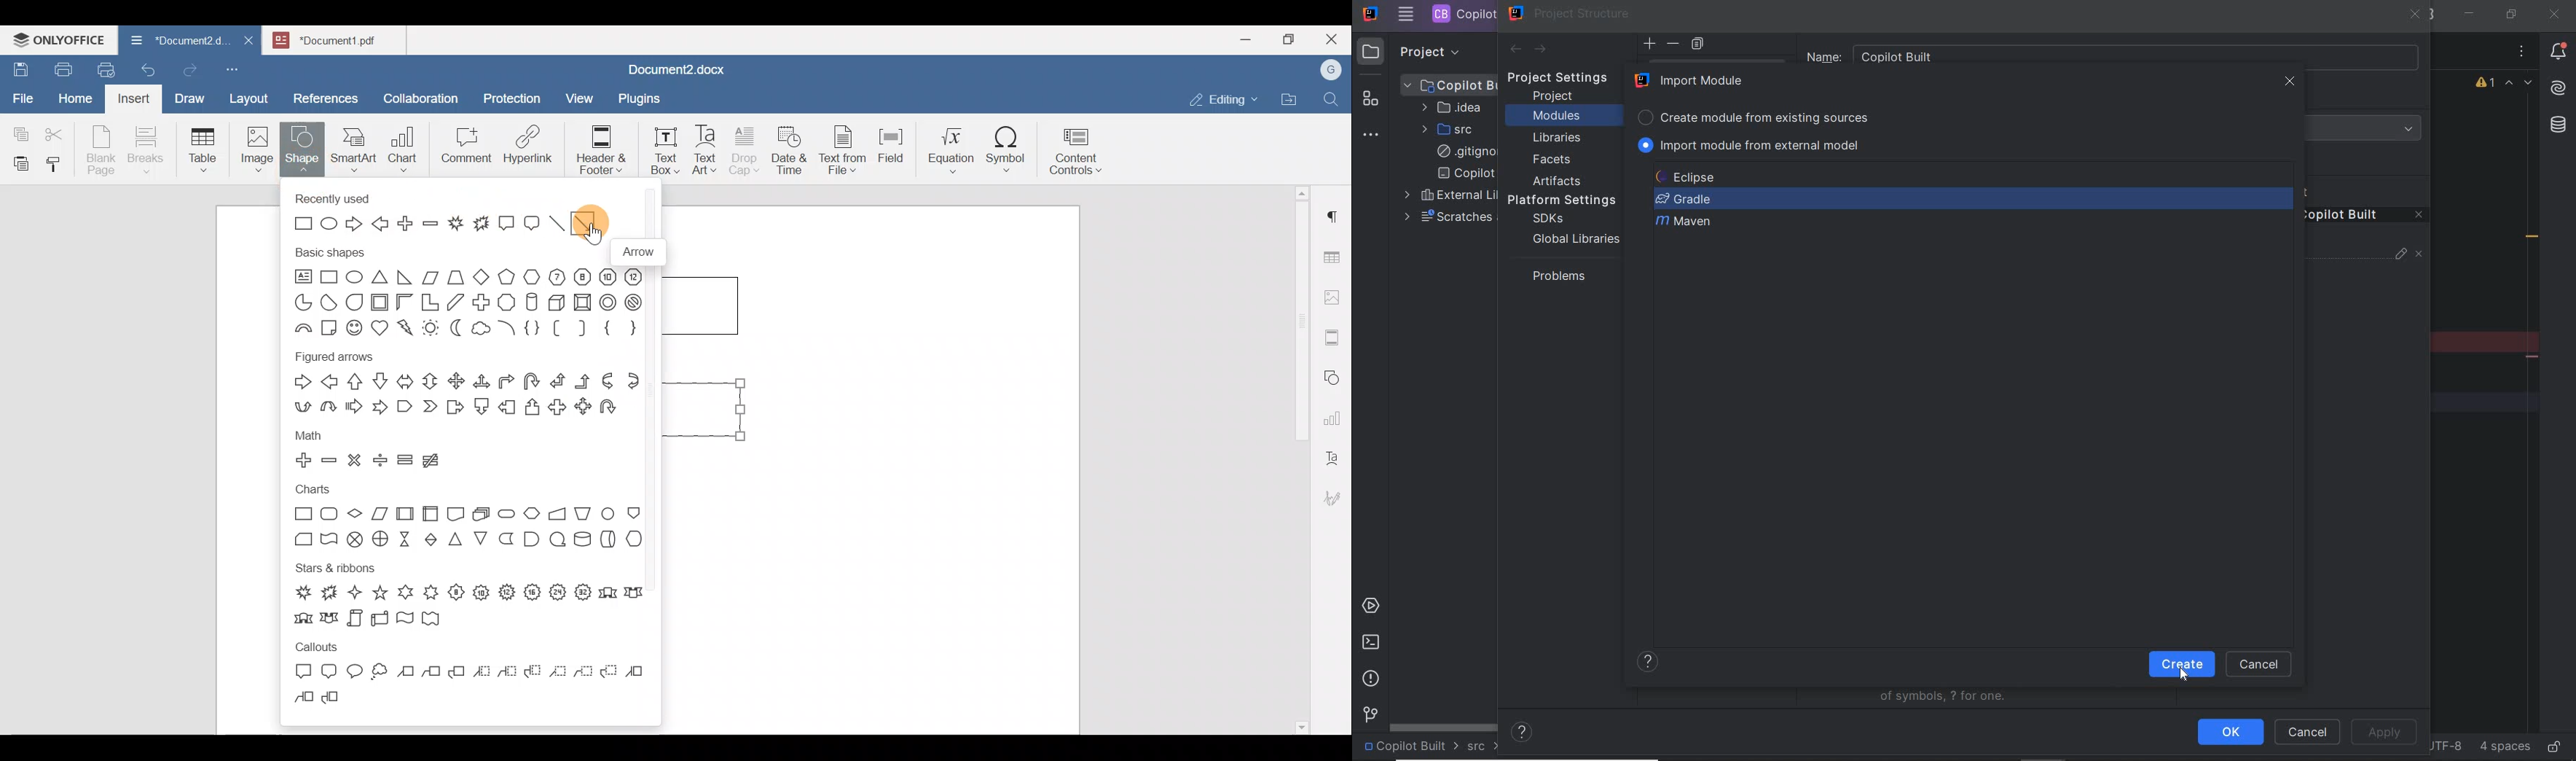  I want to click on Figured arrows, so click(460, 384).